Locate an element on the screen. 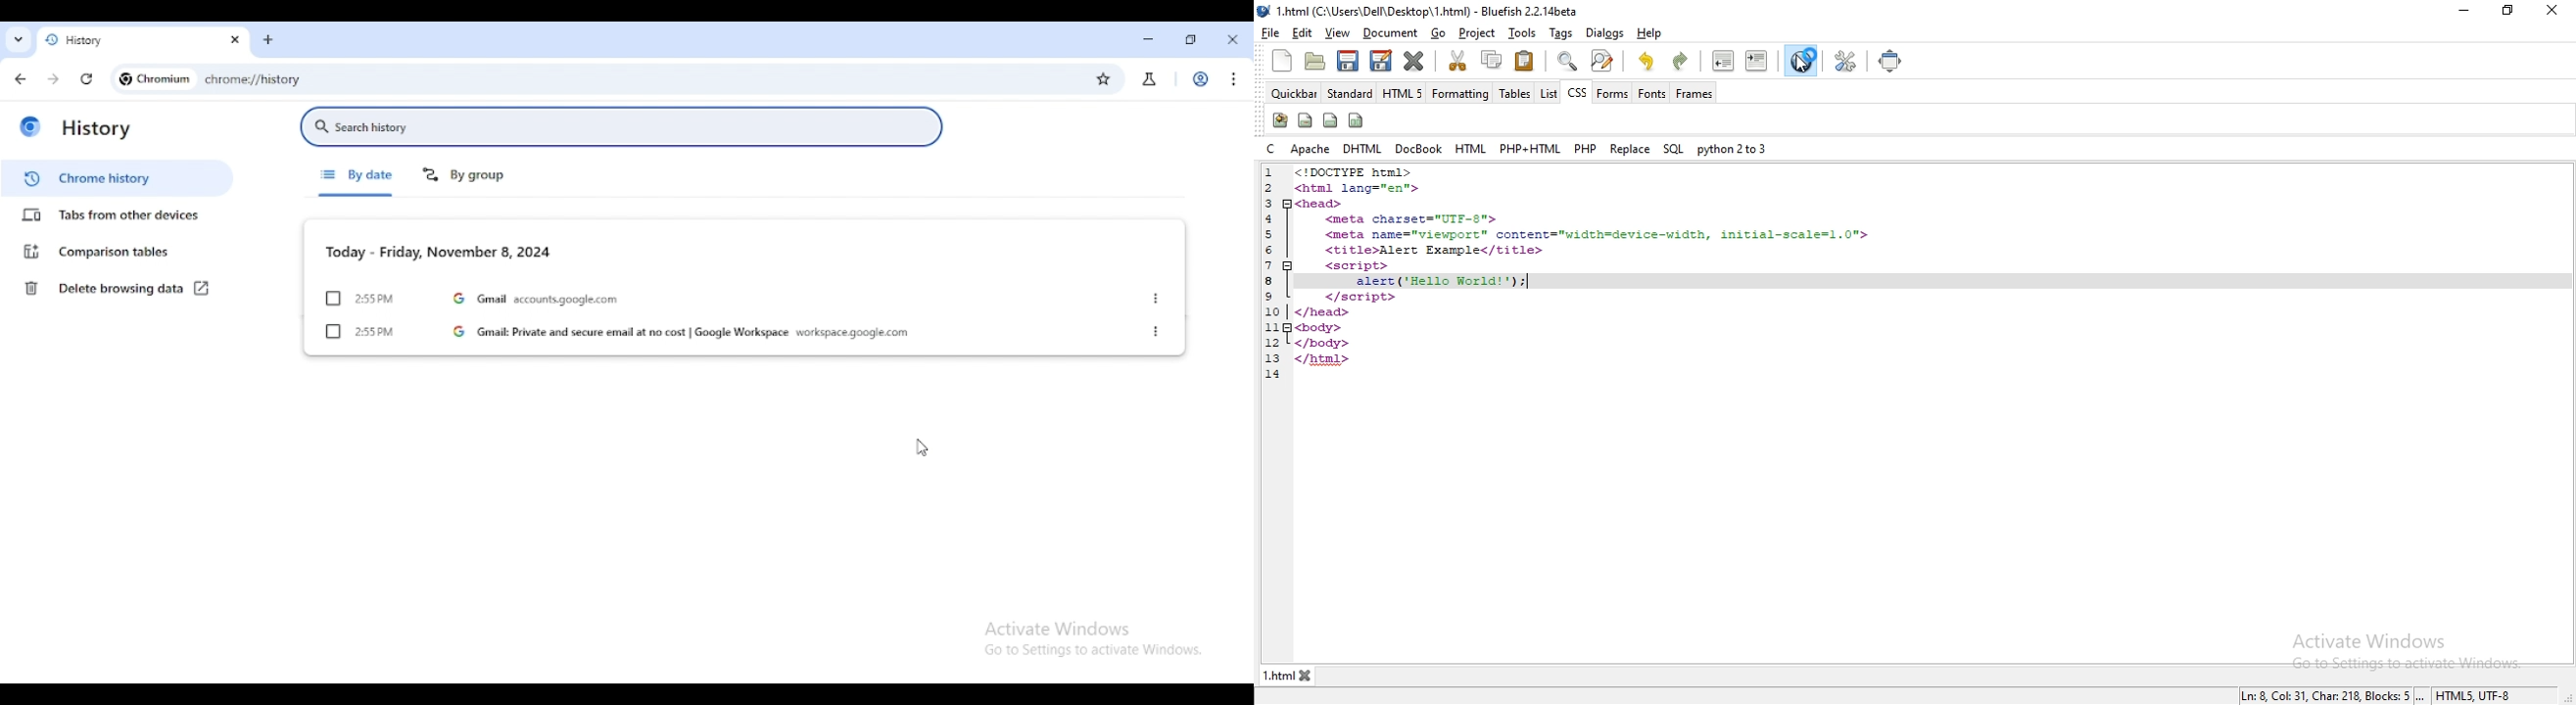 This screenshot has height=728, width=2576. tables is located at coordinates (1511, 94).